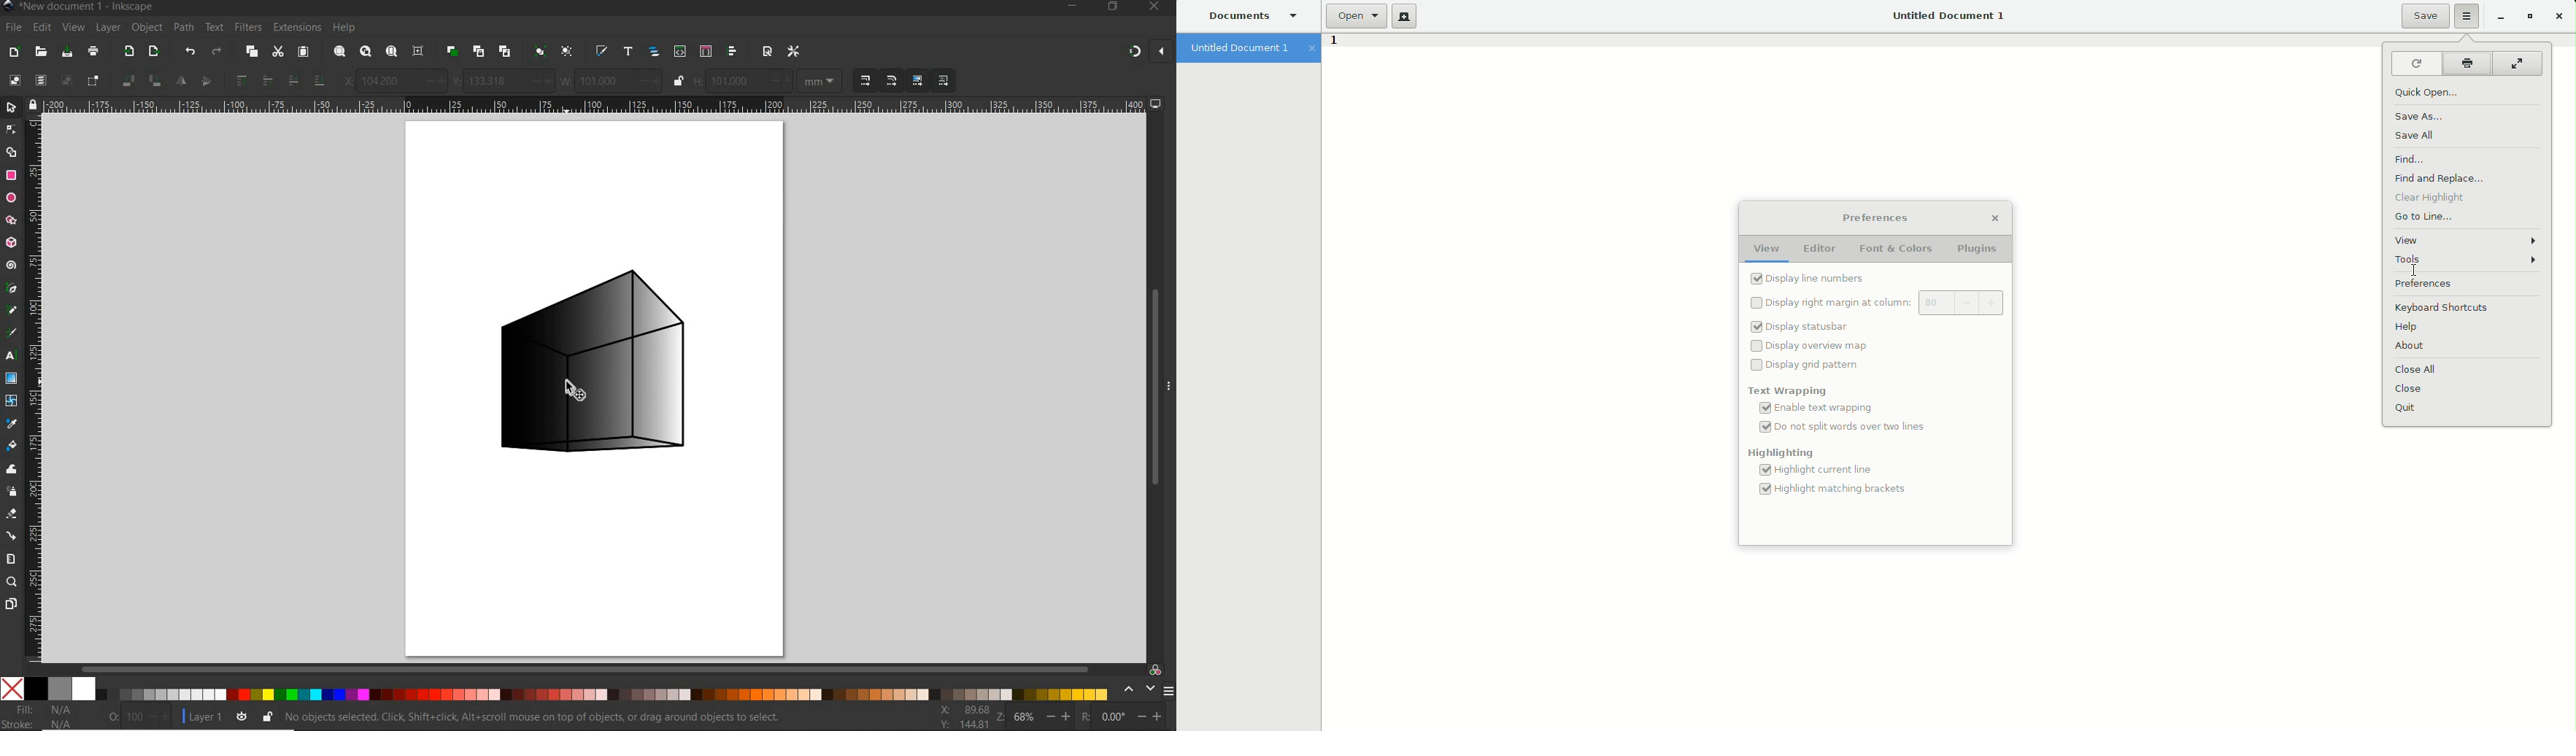 The image size is (2576, 756). What do you see at coordinates (12, 53) in the screenshot?
I see `NEW` at bounding box center [12, 53].